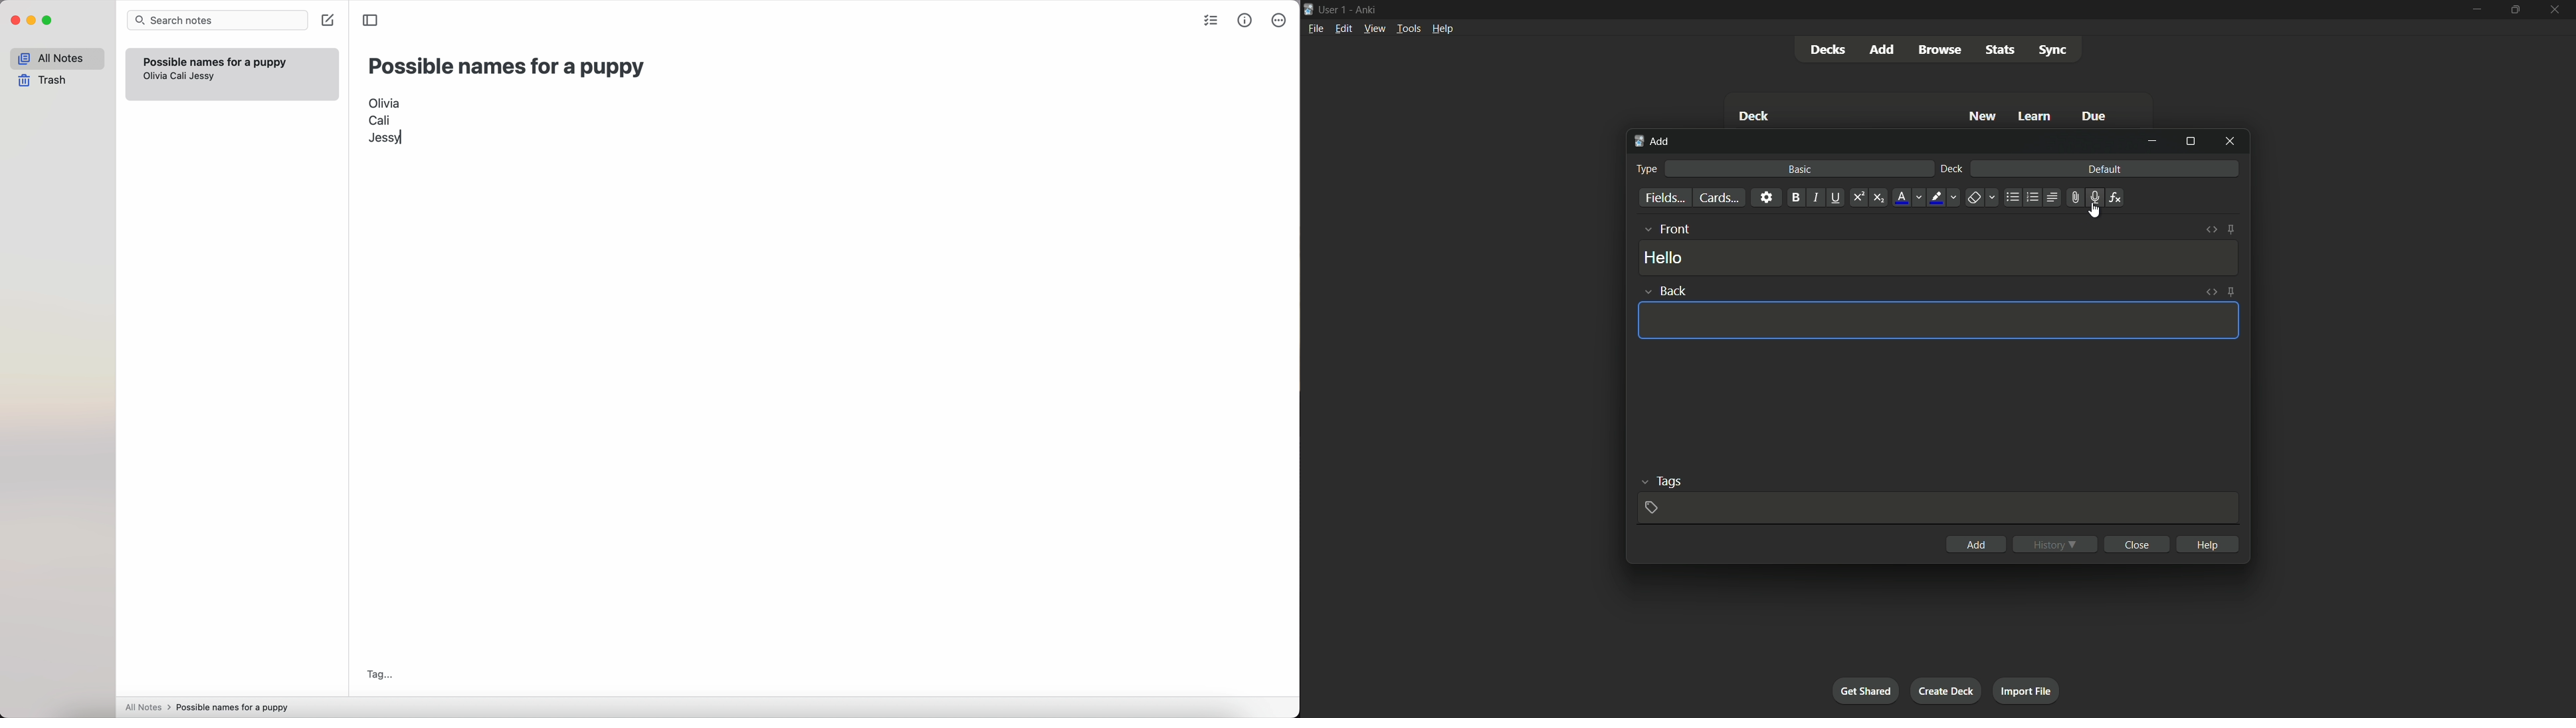  I want to click on toggle sticky, so click(2232, 230).